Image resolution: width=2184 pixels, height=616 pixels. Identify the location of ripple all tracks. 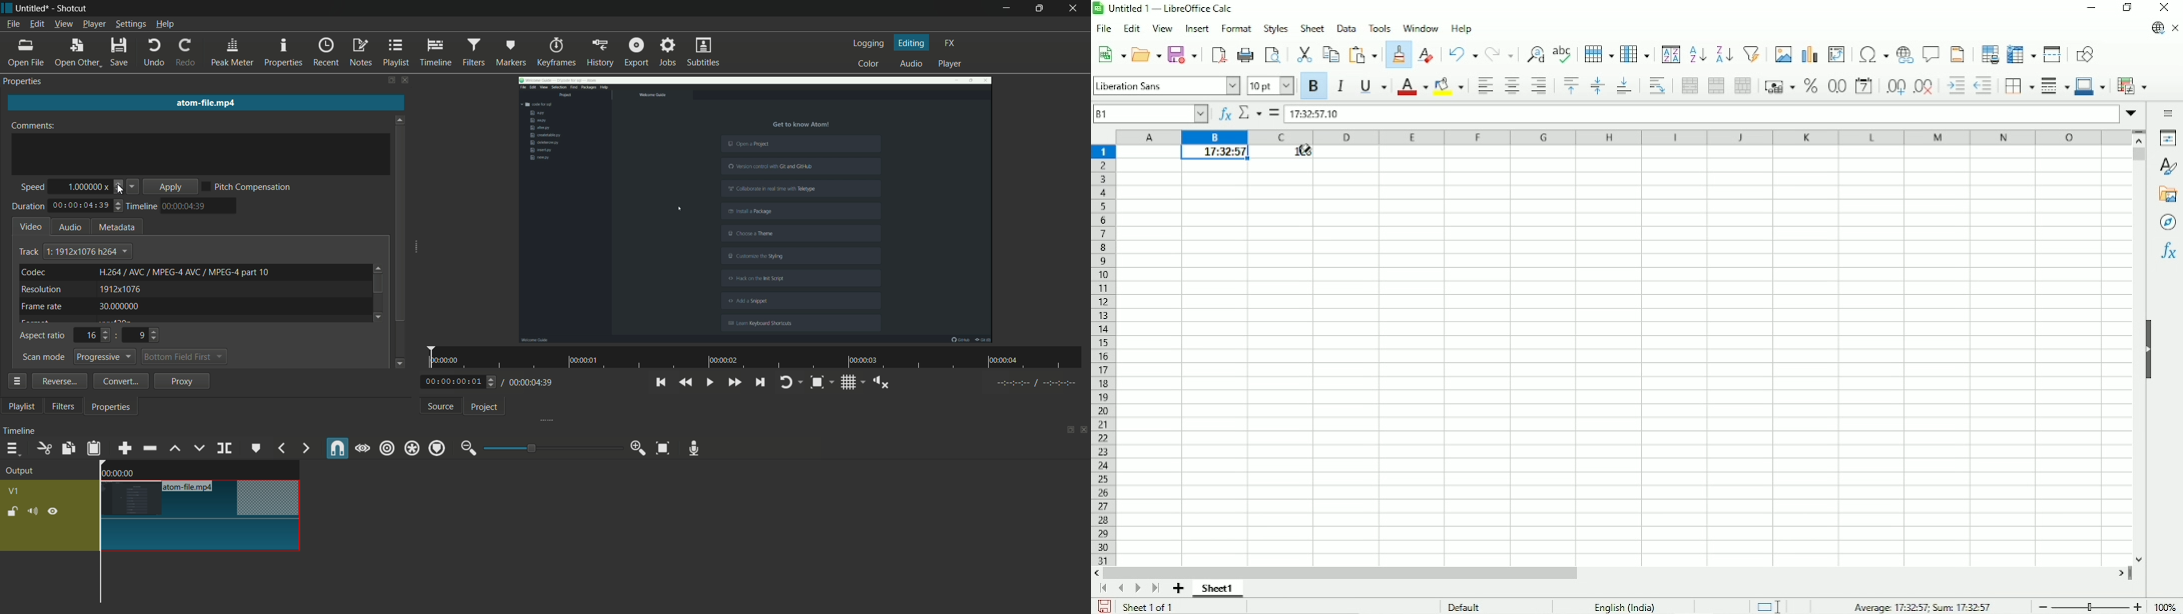
(411, 448).